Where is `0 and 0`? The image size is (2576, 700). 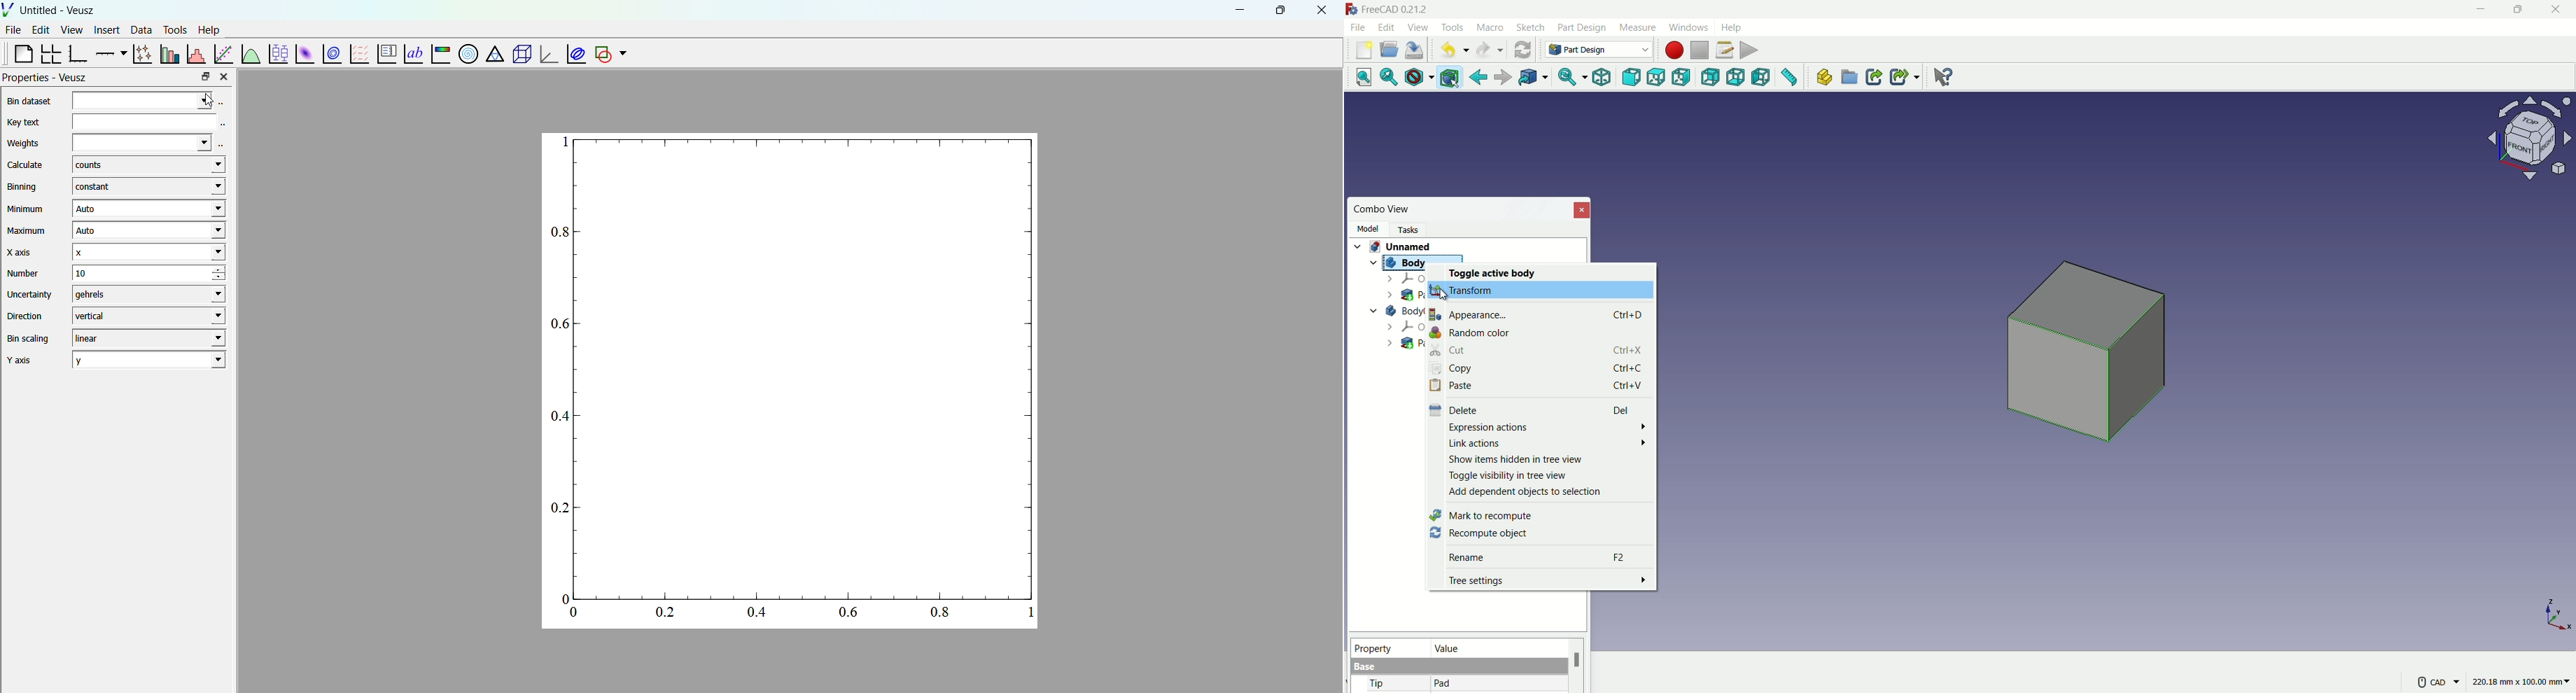
0 and 0 is located at coordinates (570, 606).